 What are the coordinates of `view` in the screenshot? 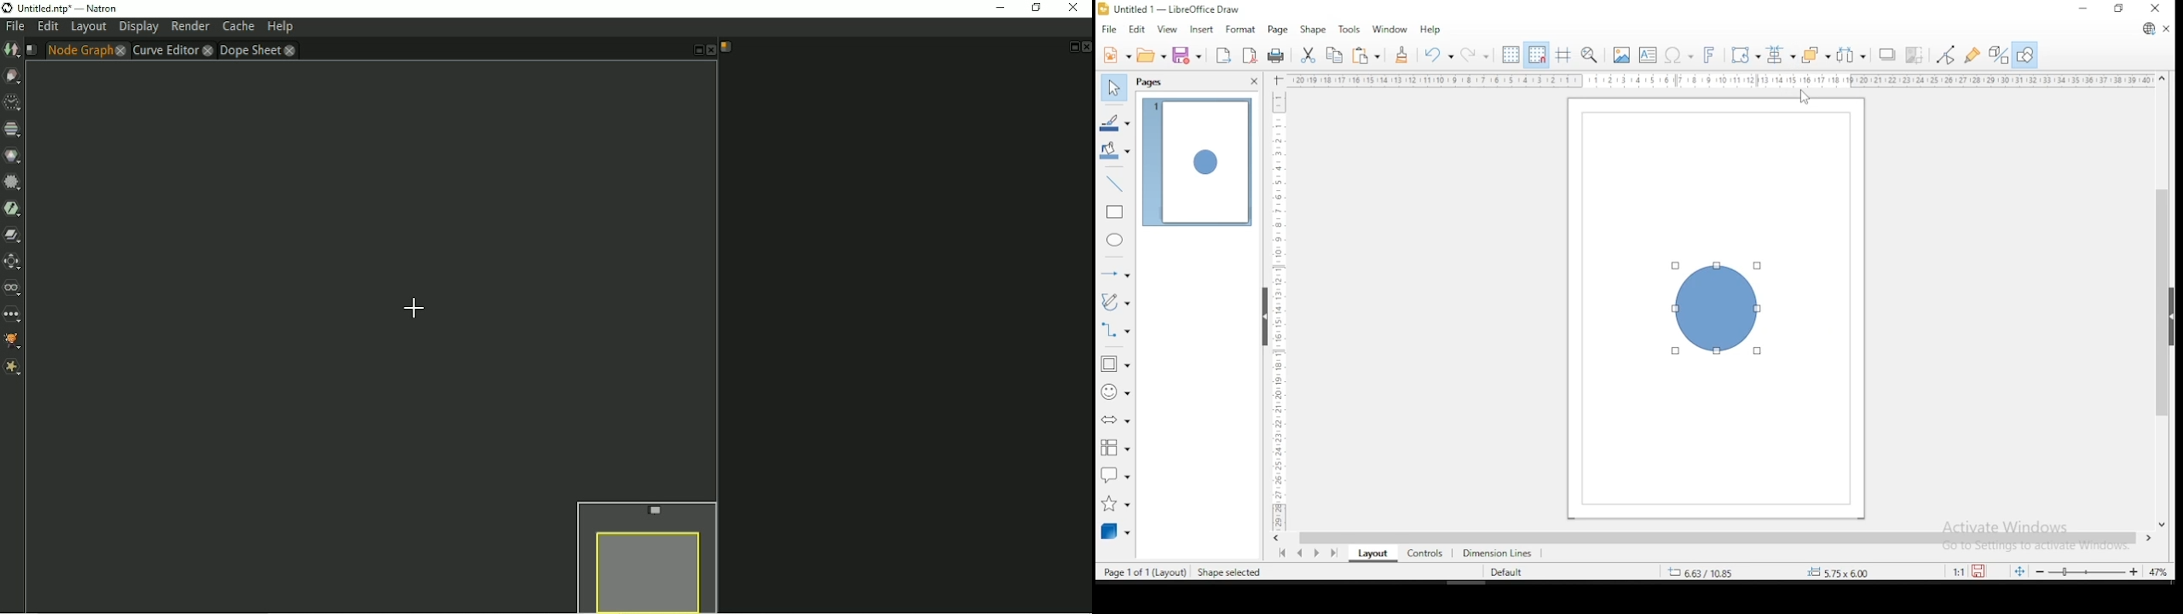 It's located at (1167, 30).